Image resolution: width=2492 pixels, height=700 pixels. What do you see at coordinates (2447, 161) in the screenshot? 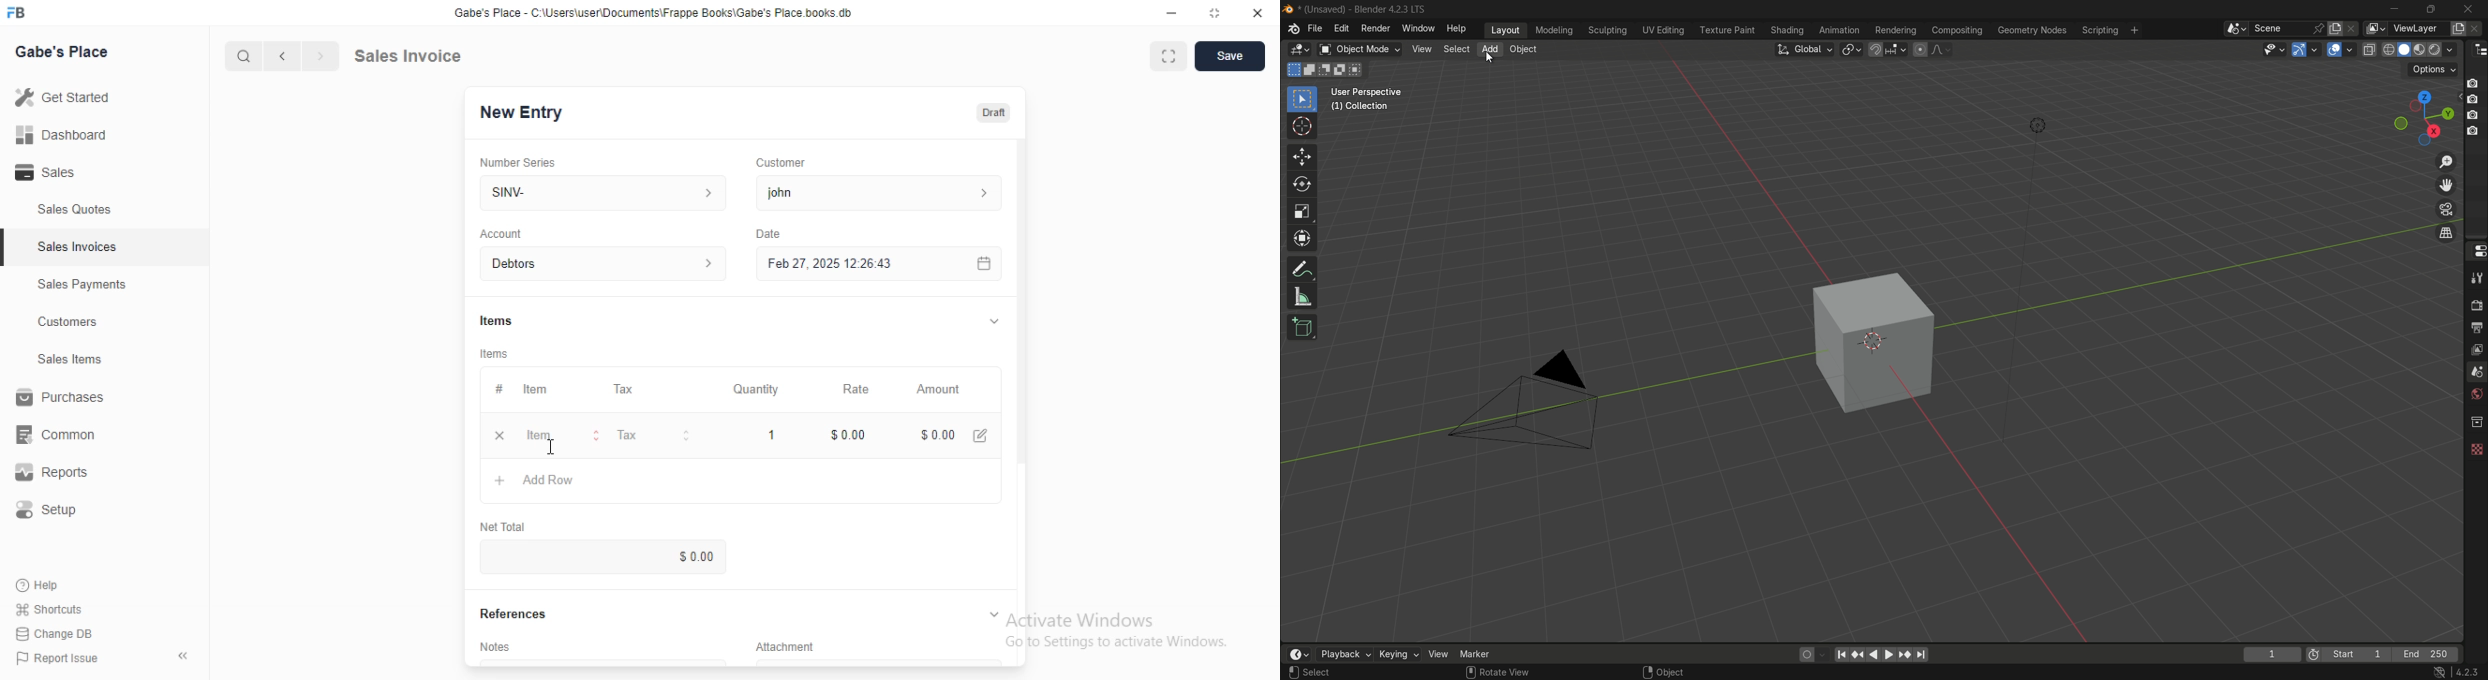
I see `zoom in/out` at bounding box center [2447, 161].